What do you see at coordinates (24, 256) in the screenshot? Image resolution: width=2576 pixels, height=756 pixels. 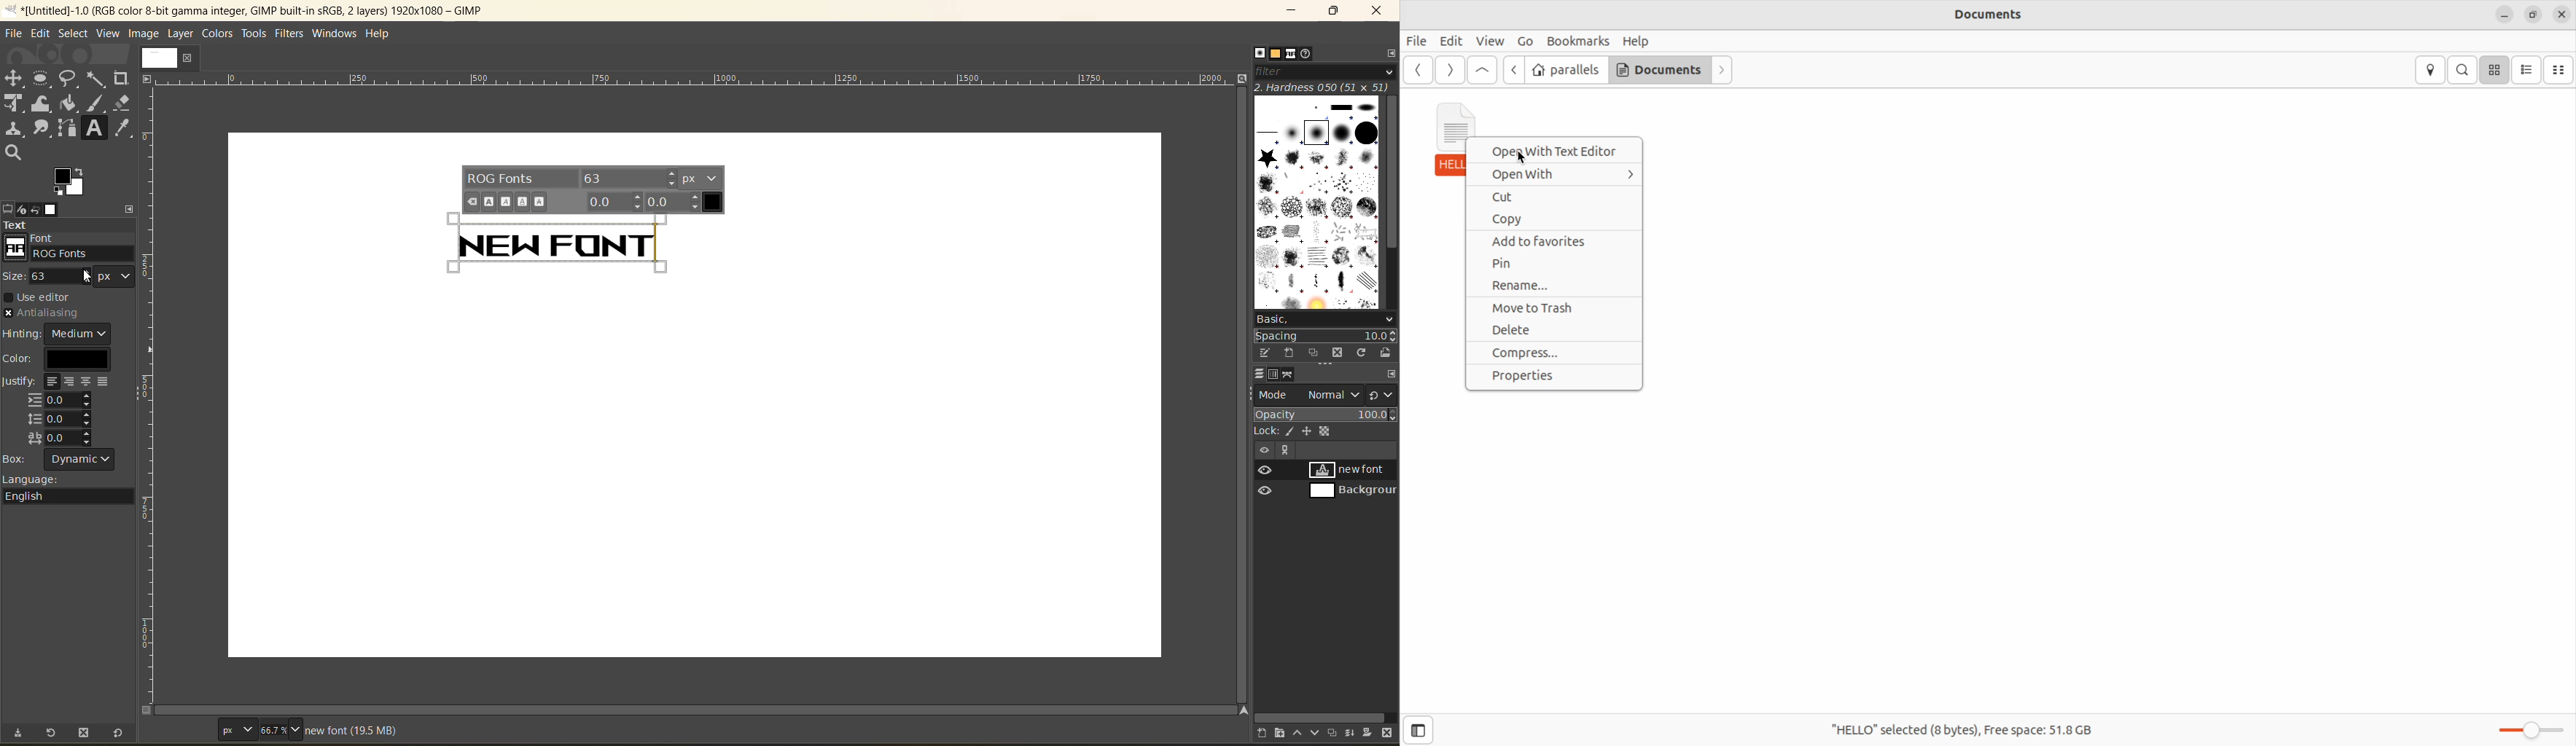 I see `cursor` at bounding box center [24, 256].